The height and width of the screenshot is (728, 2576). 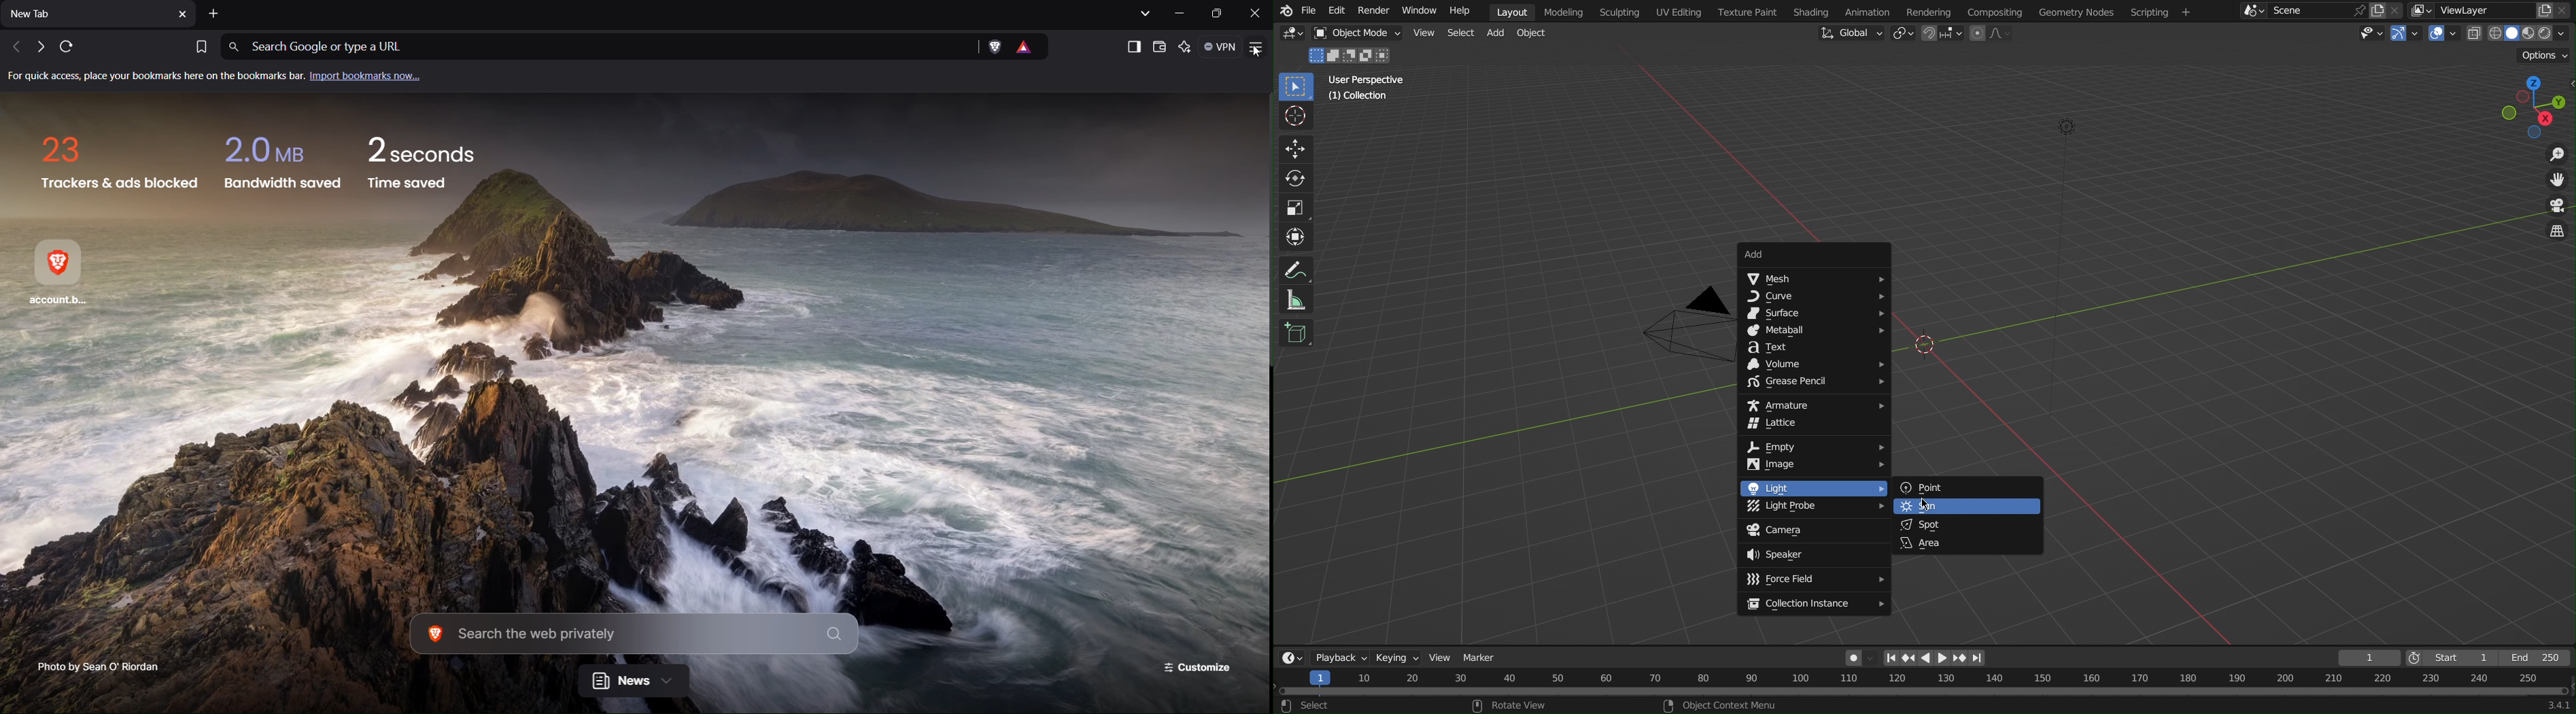 I want to click on copy, so click(x=2377, y=10).